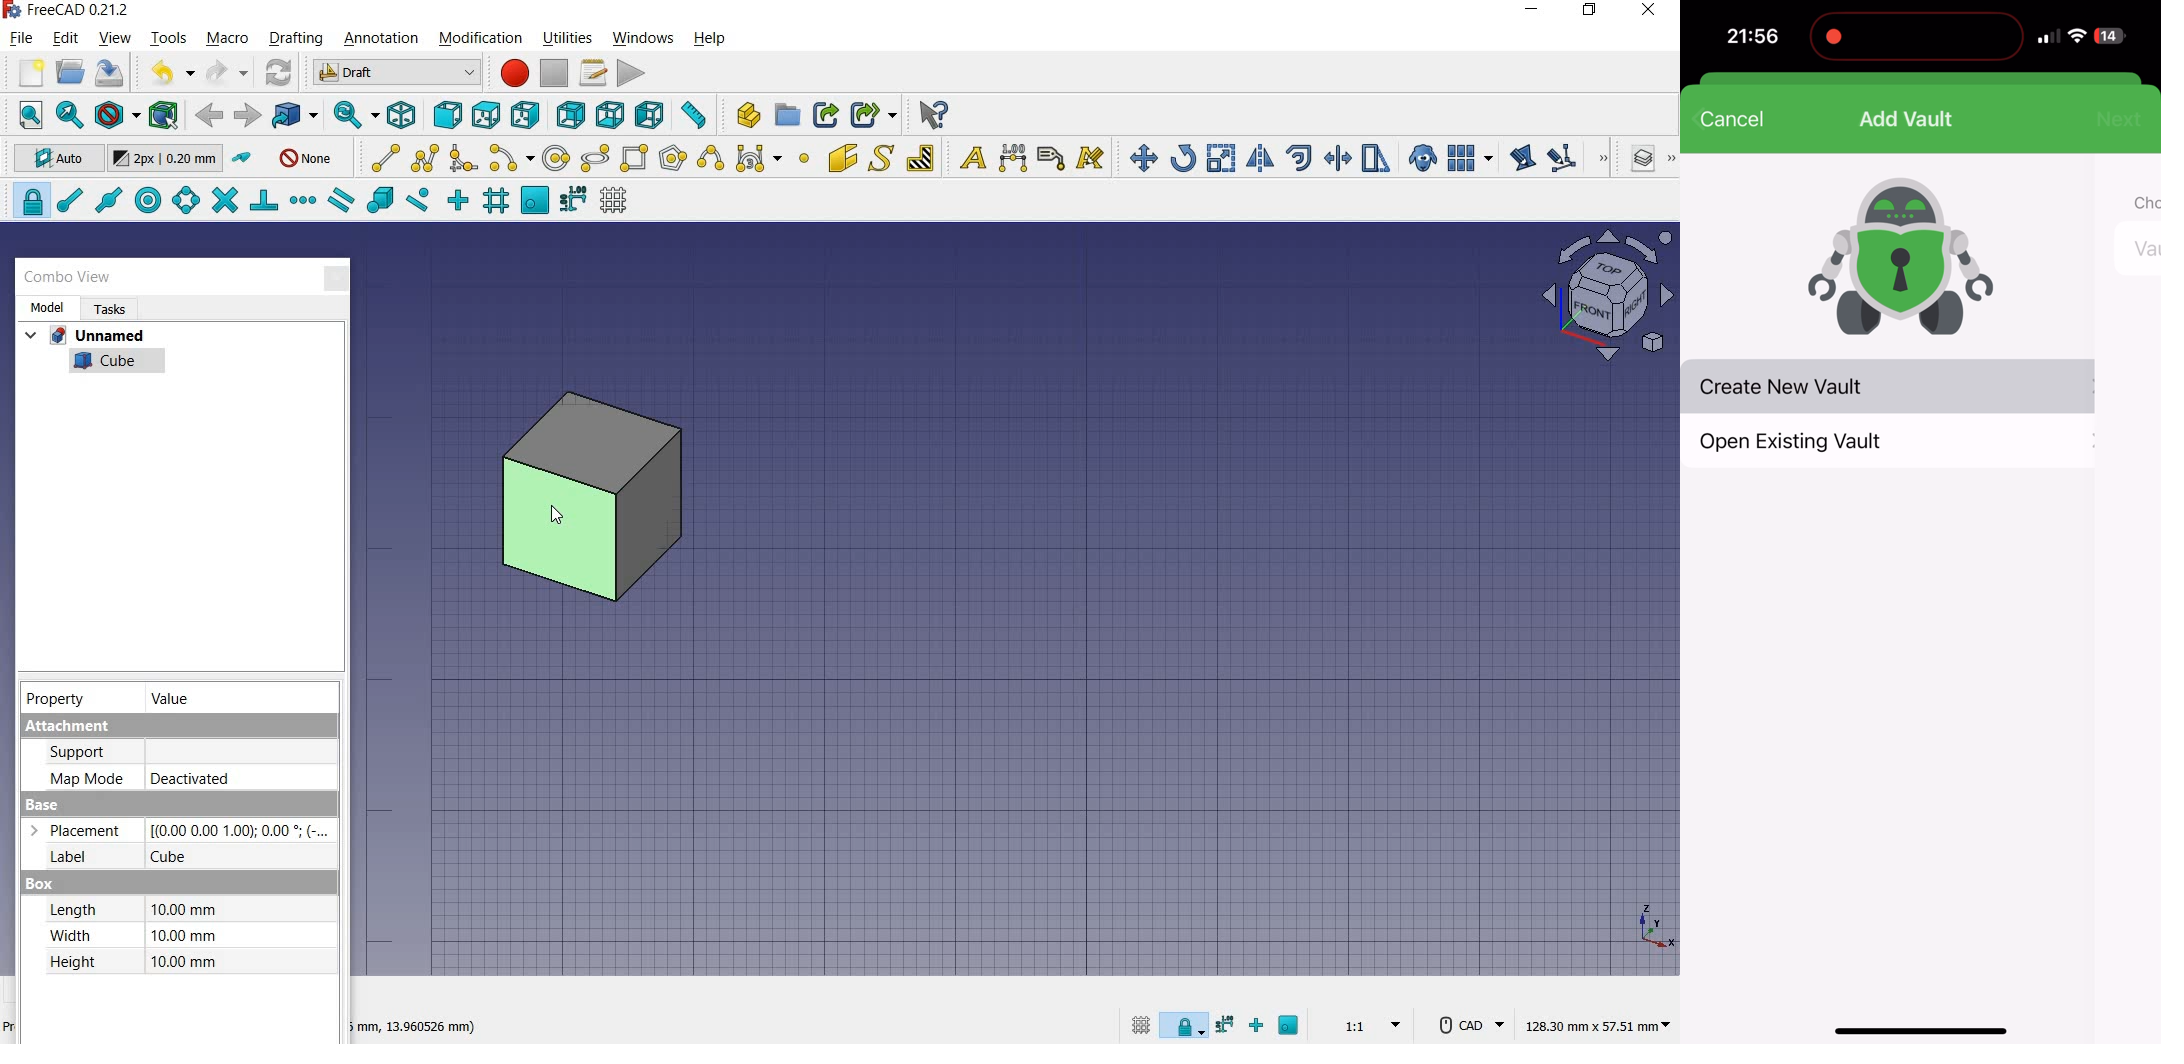  Describe the element at coordinates (69, 279) in the screenshot. I see `combo view` at that location.